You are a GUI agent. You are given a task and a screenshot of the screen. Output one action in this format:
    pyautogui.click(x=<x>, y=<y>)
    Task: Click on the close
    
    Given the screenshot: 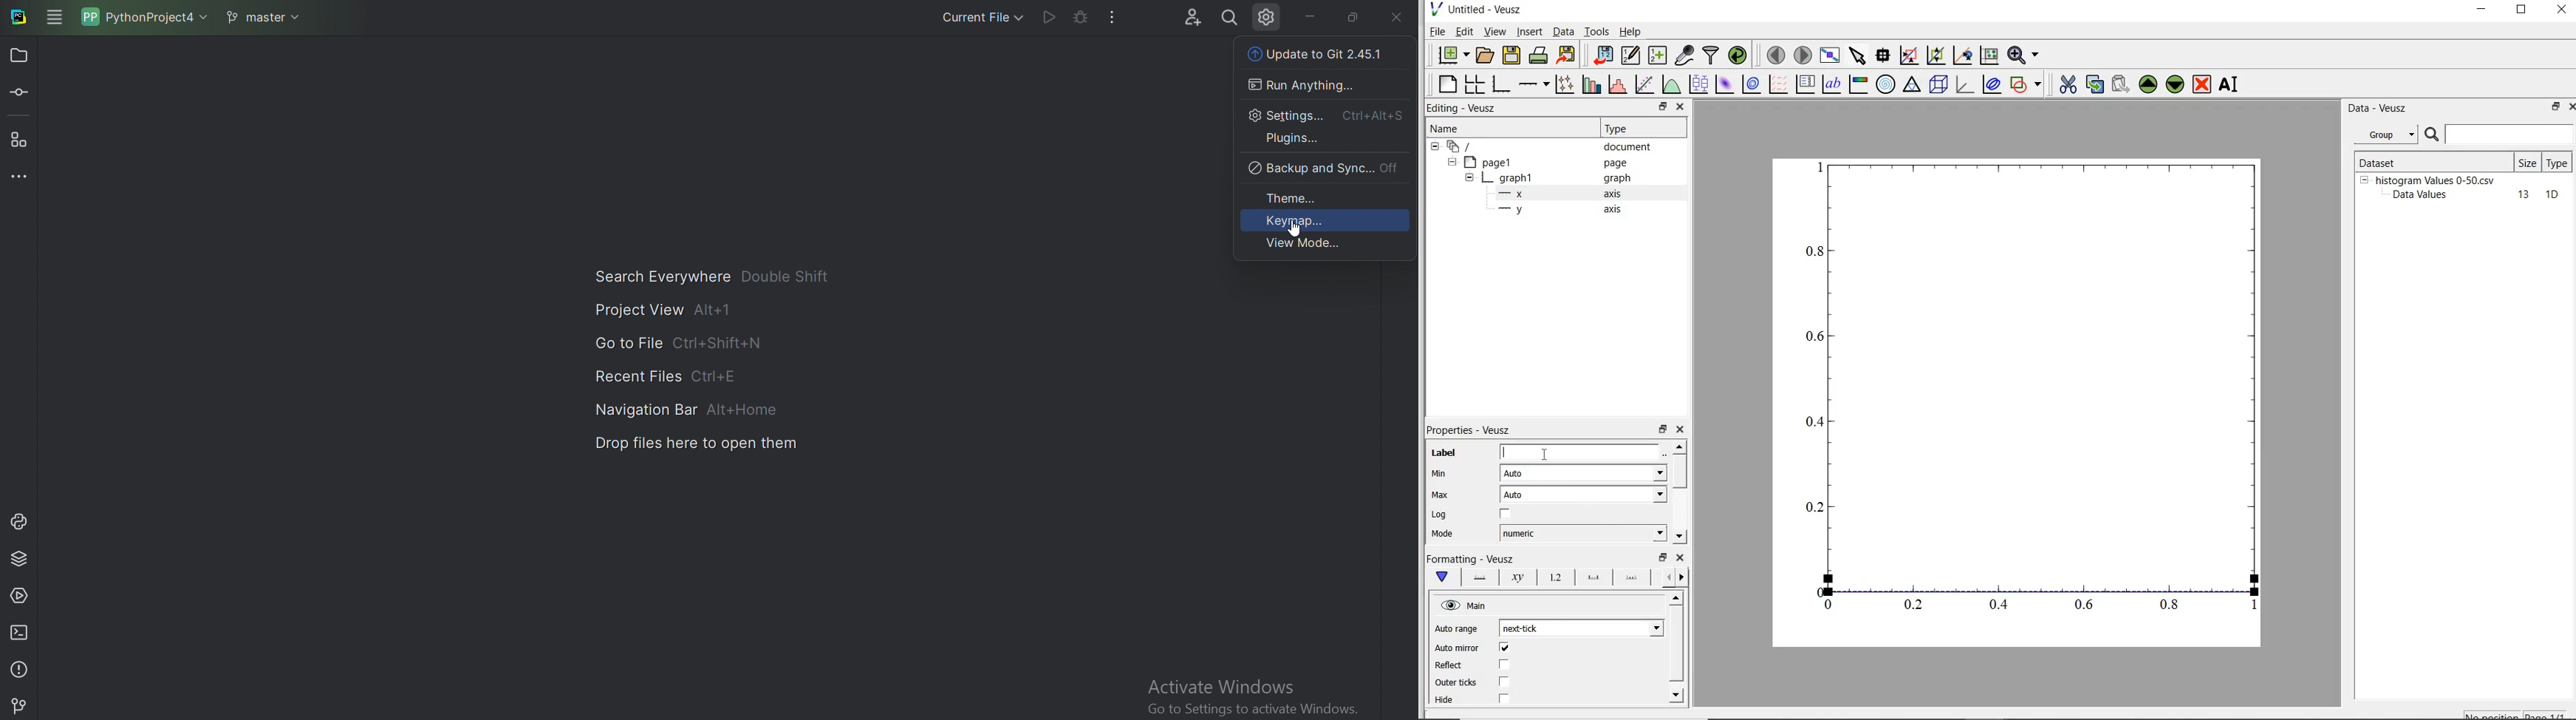 What is the action you would take?
    pyautogui.click(x=2569, y=108)
    